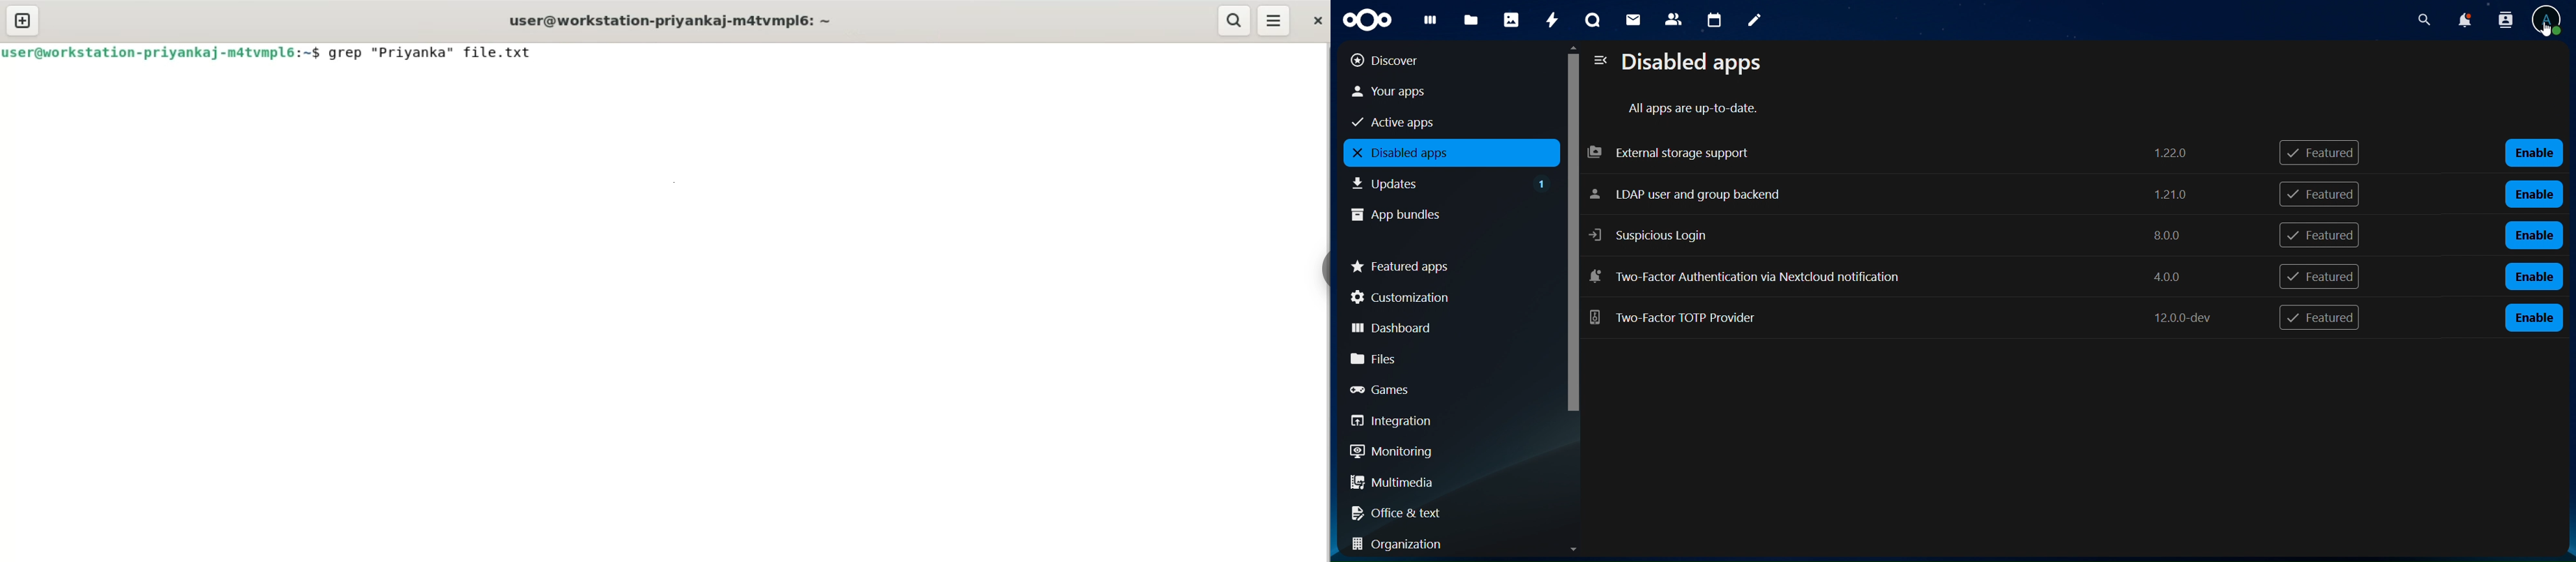 The width and height of the screenshot is (2576, 588). Describe the element at coordinates (1365, 18) in the screenshot. I see `icon` at that location.